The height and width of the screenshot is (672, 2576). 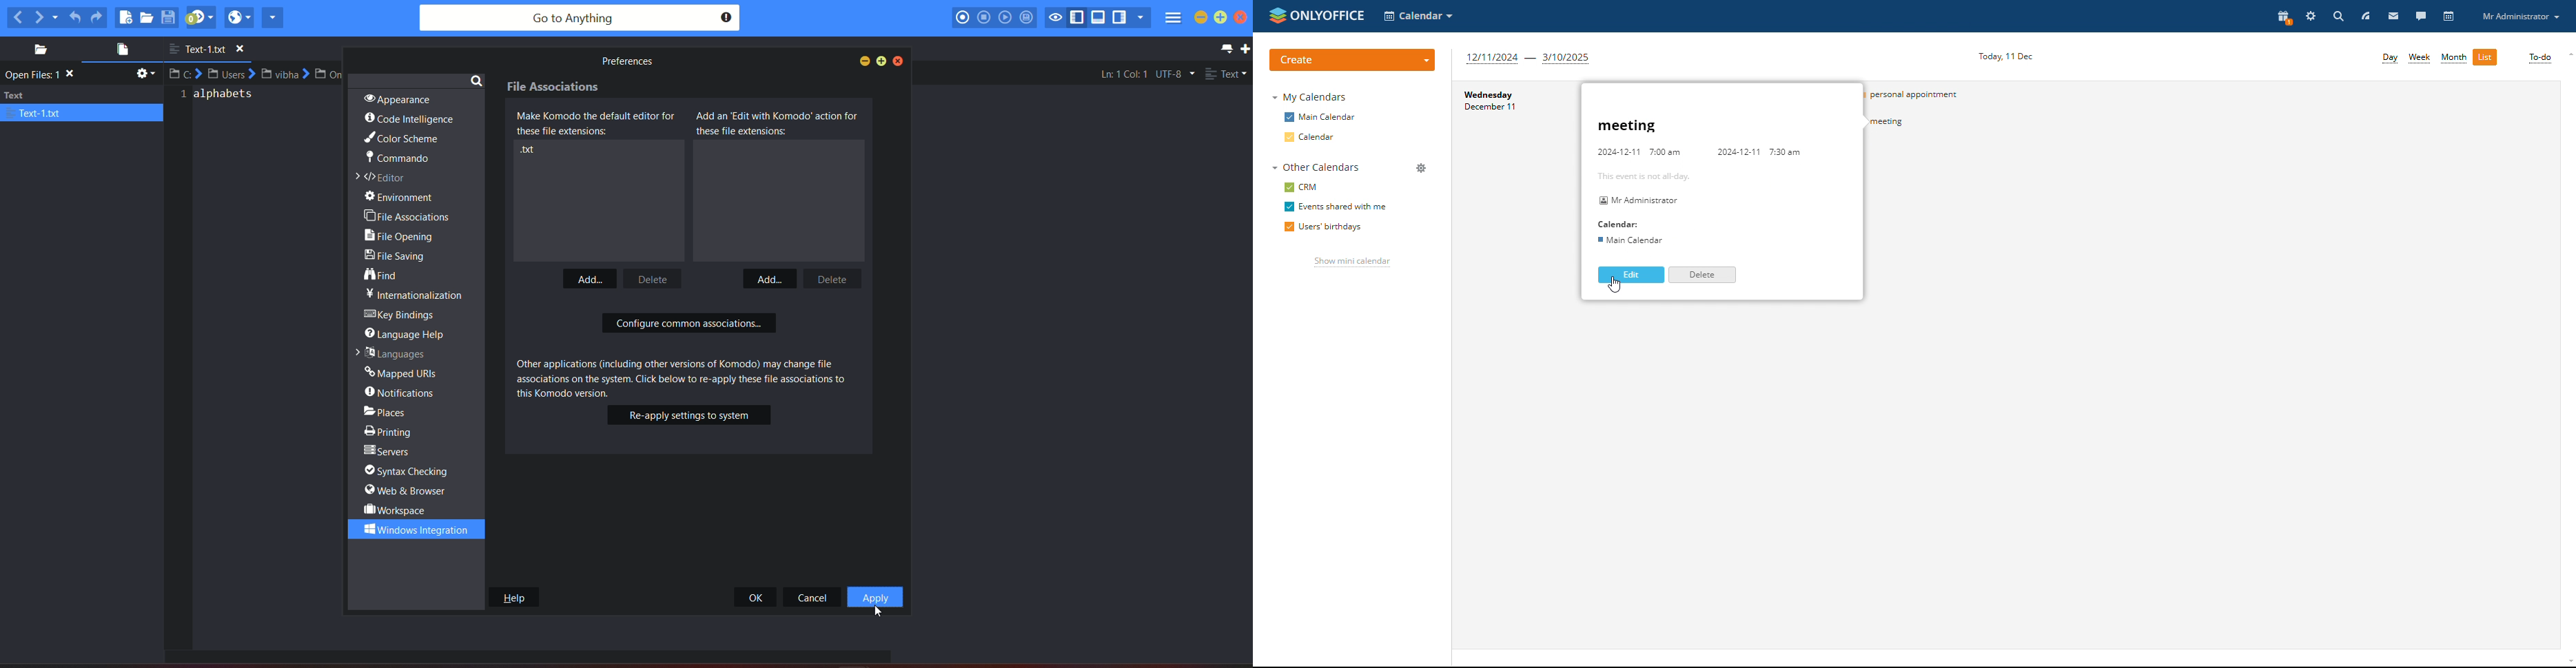 I want to click on play last macro, so click(x=1006, y=18).